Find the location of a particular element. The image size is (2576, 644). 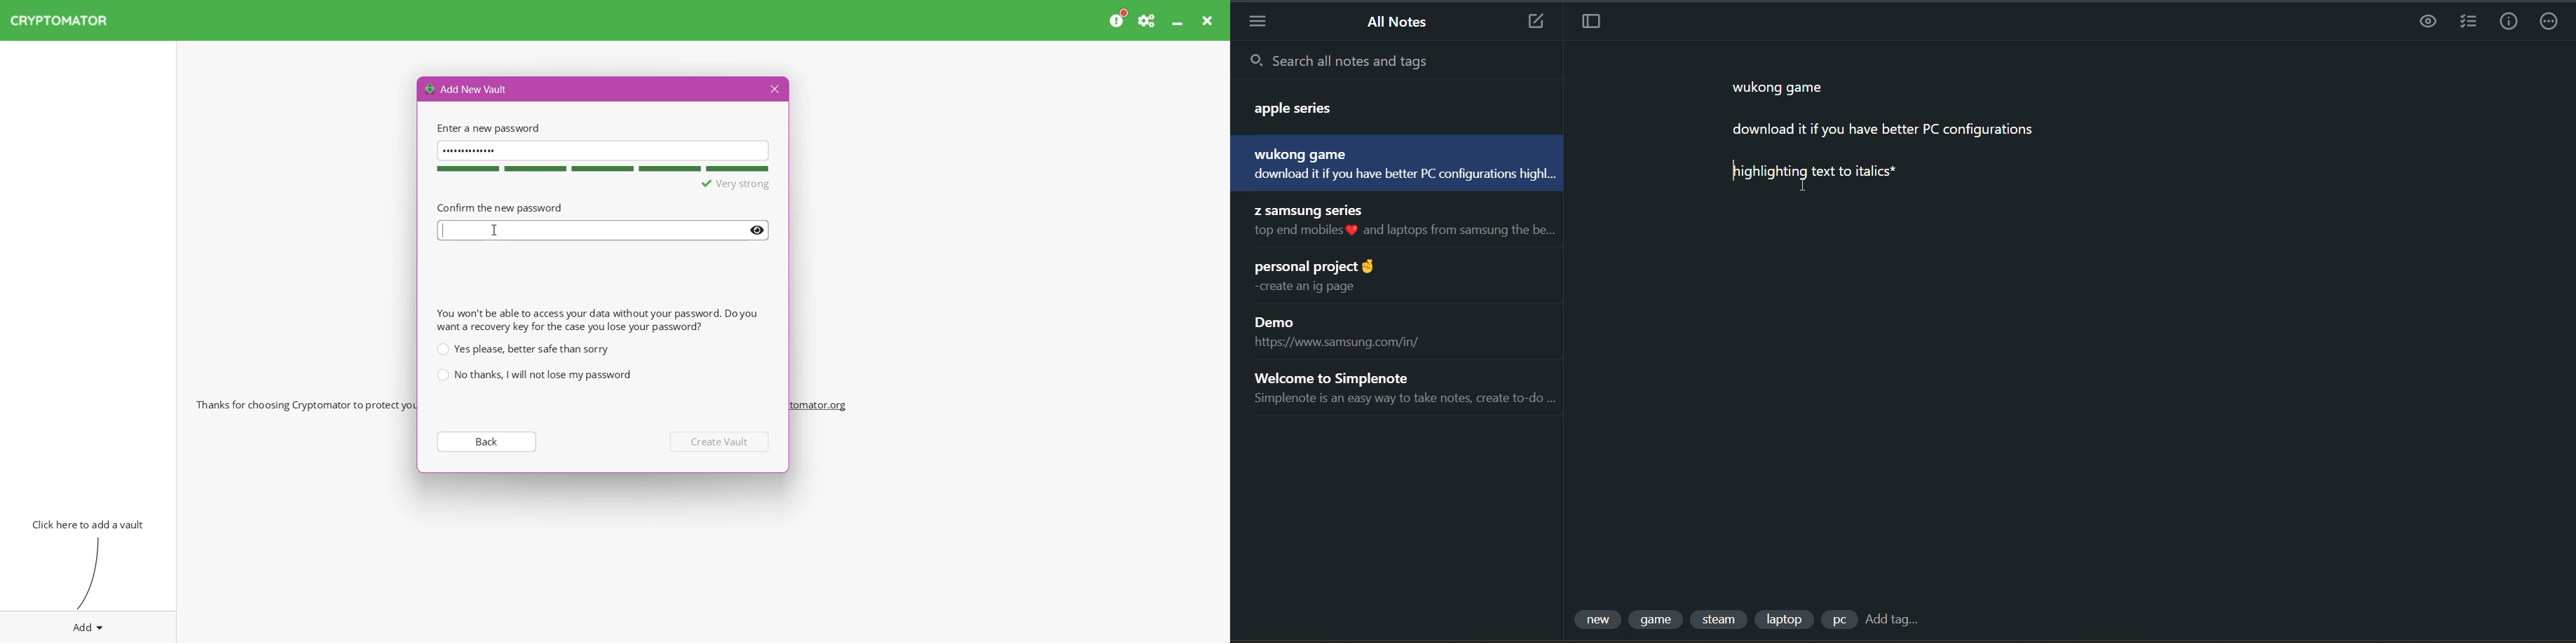

add tag is located at coordinates (1891, 622).